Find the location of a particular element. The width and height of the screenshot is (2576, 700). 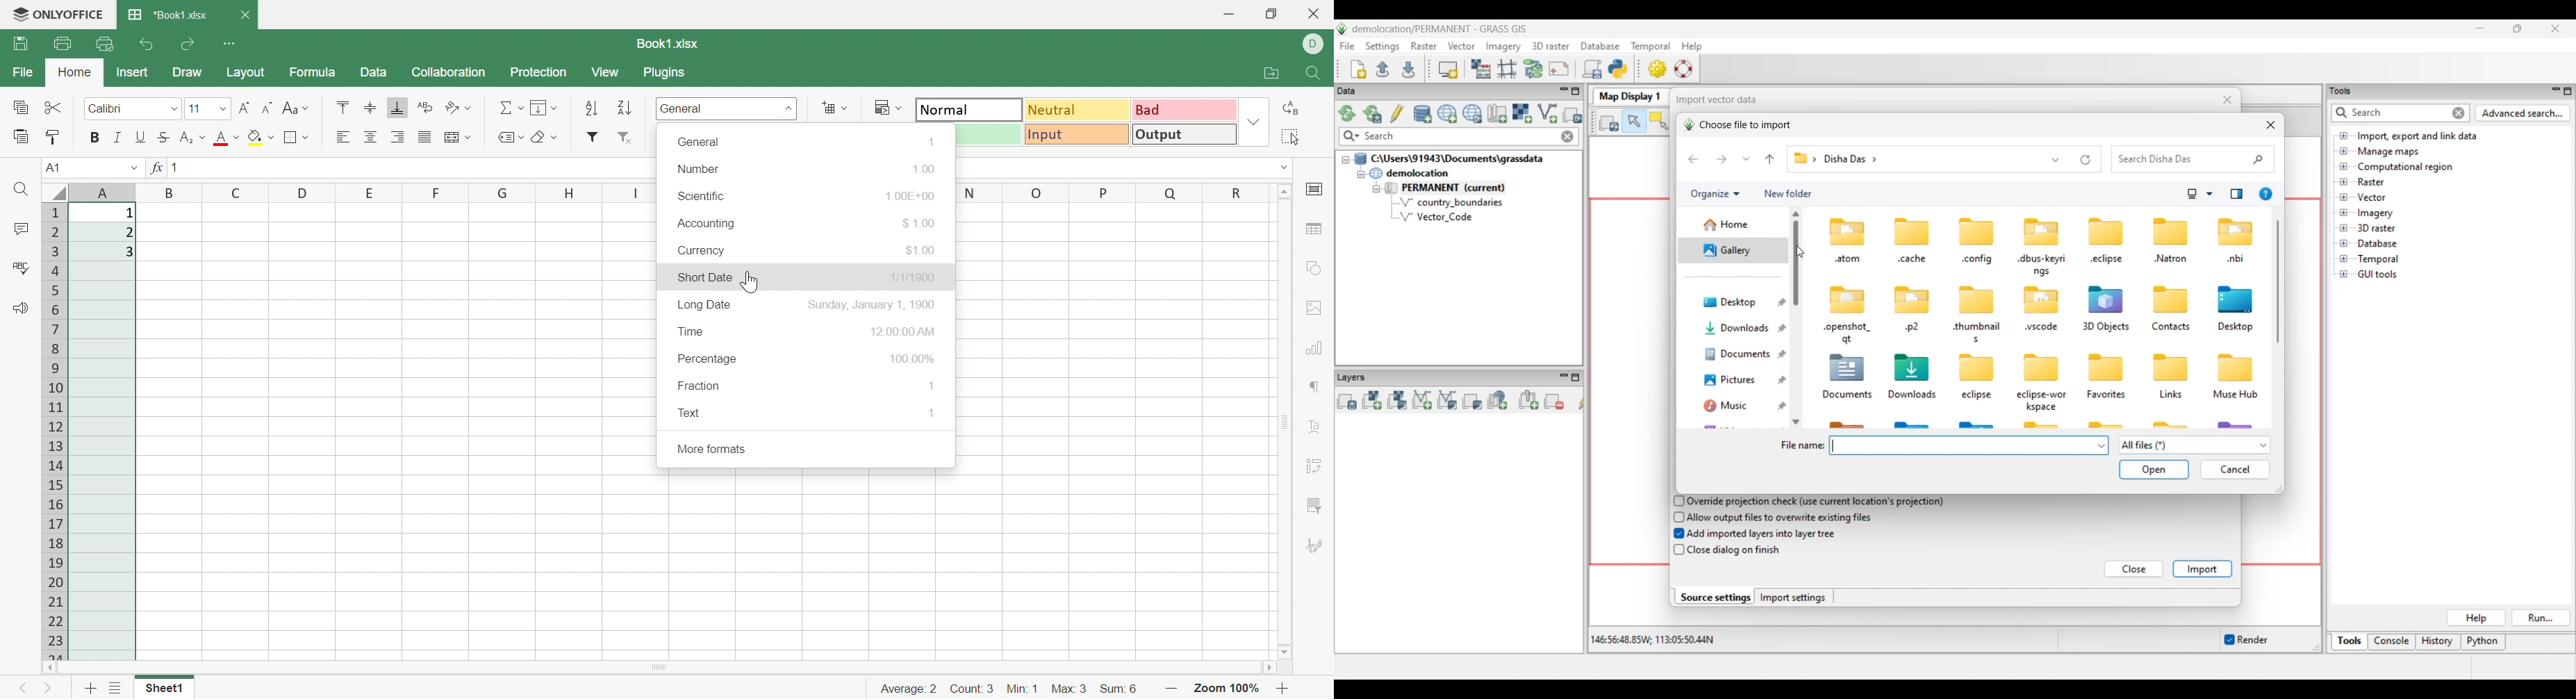

Font is located at coordinates (210, 108).